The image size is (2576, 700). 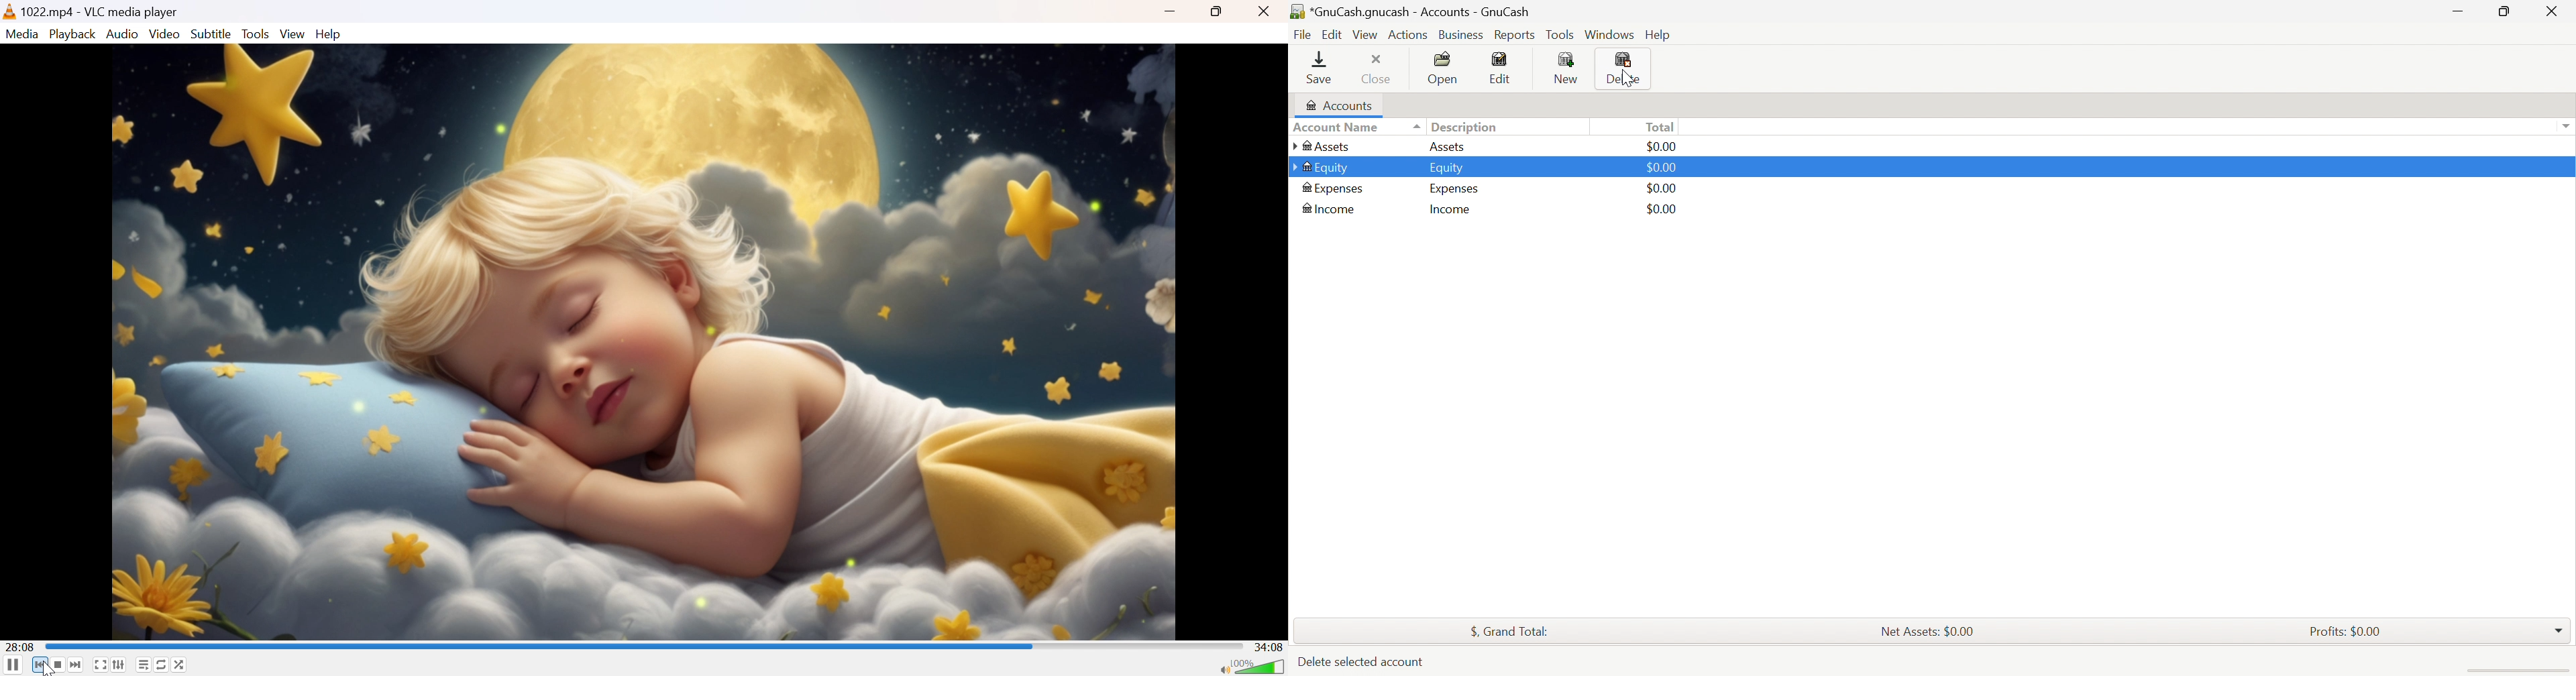 What do you see at coordinates (1664, 210) in the screenshot?
I see `$0.00` at bounding box center [1664, 210].